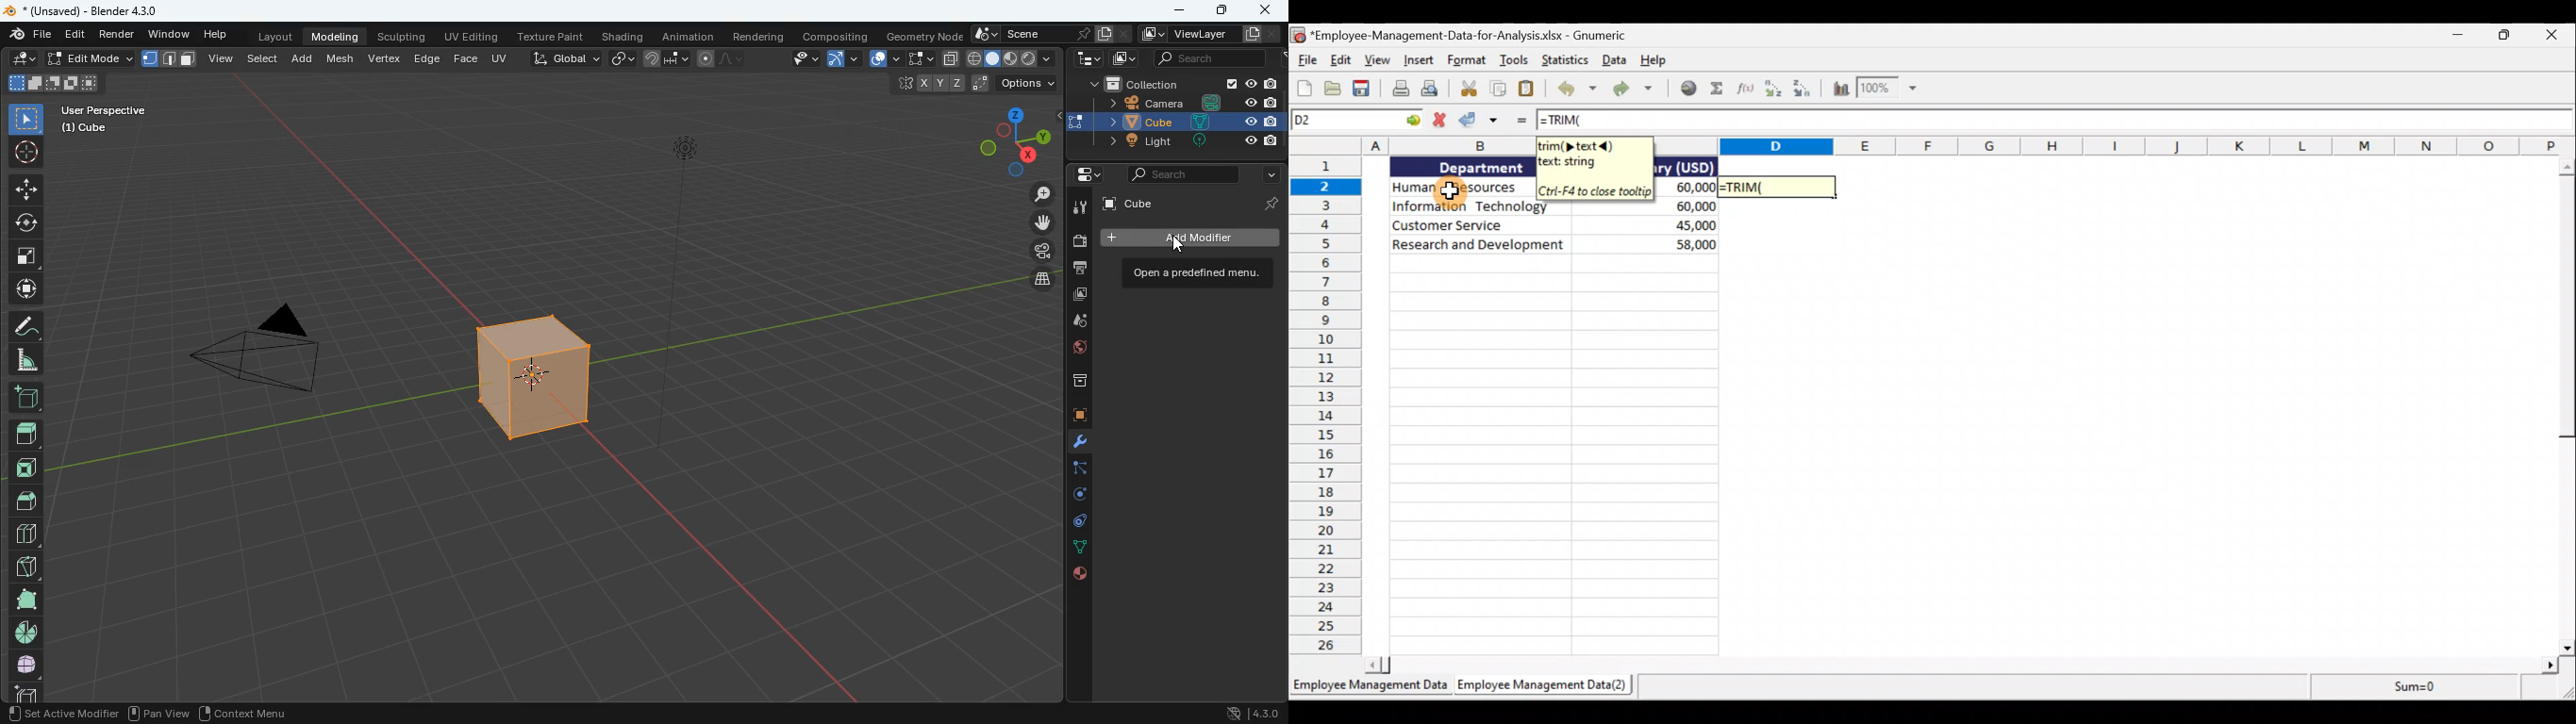  What do you see at coordinates (1335, 87) in the screenshot?
I see `Open a file` at bounding box center [1335, 87].